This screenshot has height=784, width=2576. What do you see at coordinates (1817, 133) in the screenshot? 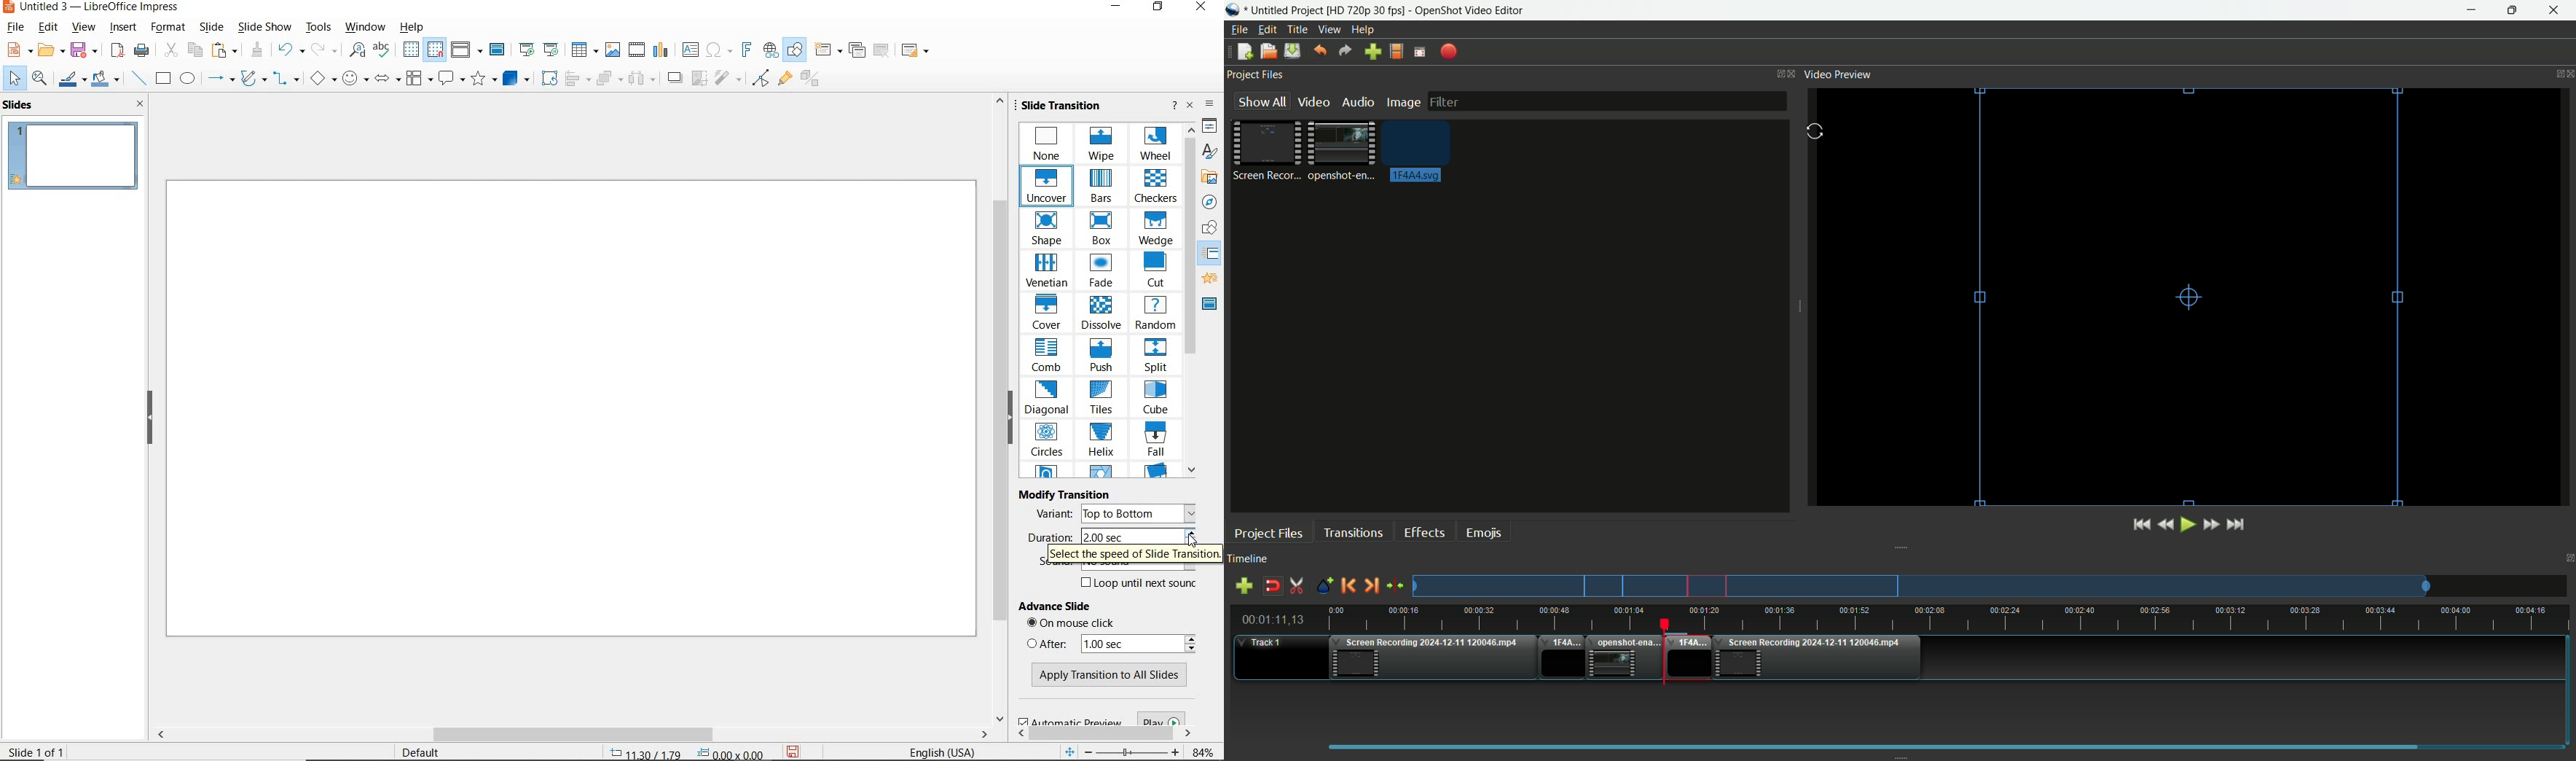
I see `cursor` at bounding box center [1817, 133].